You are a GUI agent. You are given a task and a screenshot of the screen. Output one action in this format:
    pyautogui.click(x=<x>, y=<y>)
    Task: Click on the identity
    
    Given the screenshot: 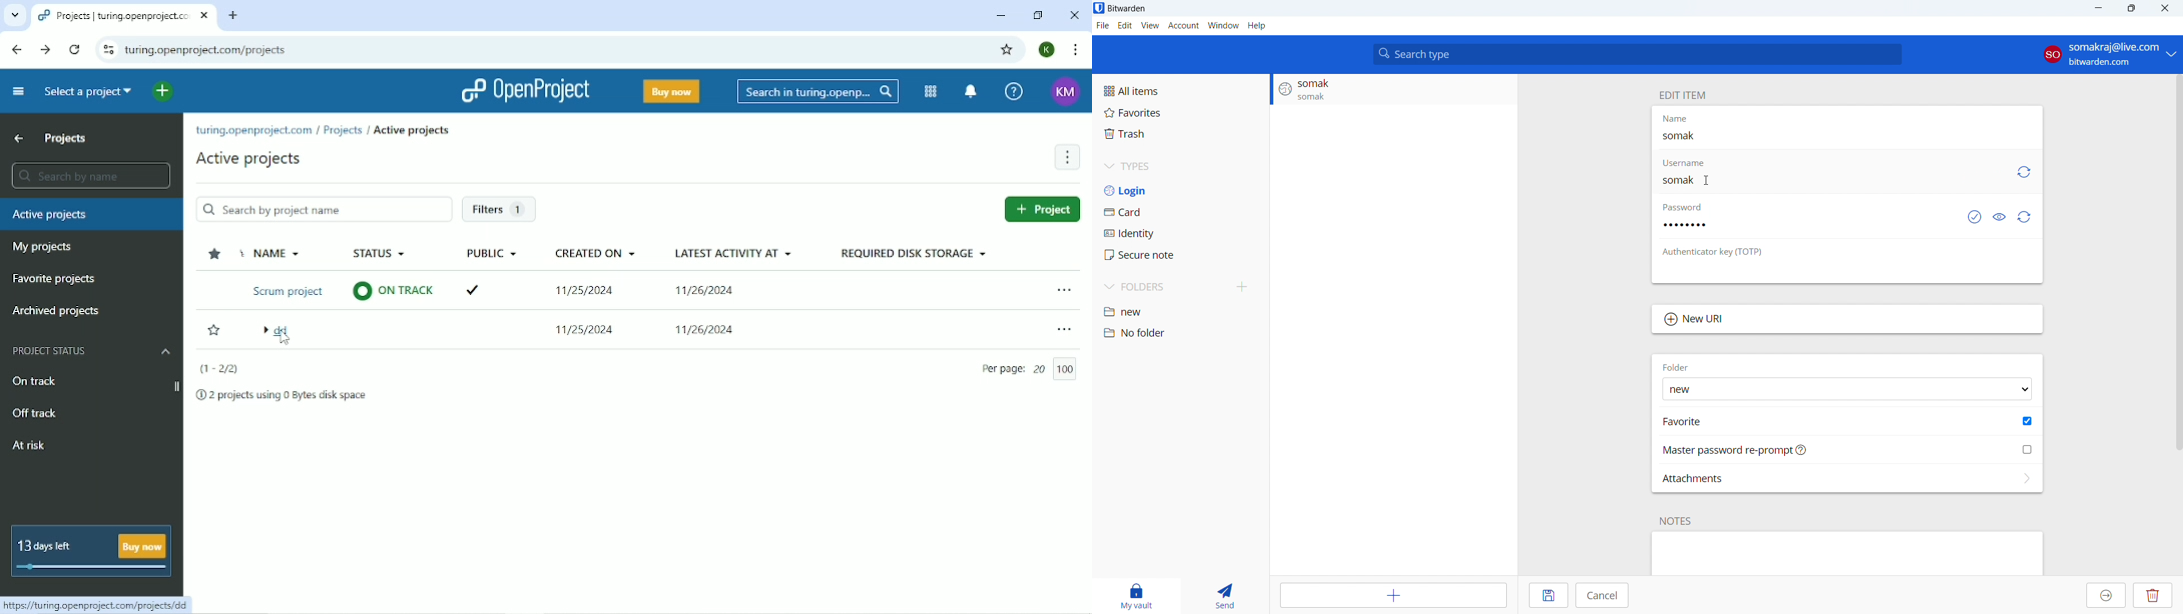 What is the action you would take?
    pyautogui.click(x=1181, y=233)
    